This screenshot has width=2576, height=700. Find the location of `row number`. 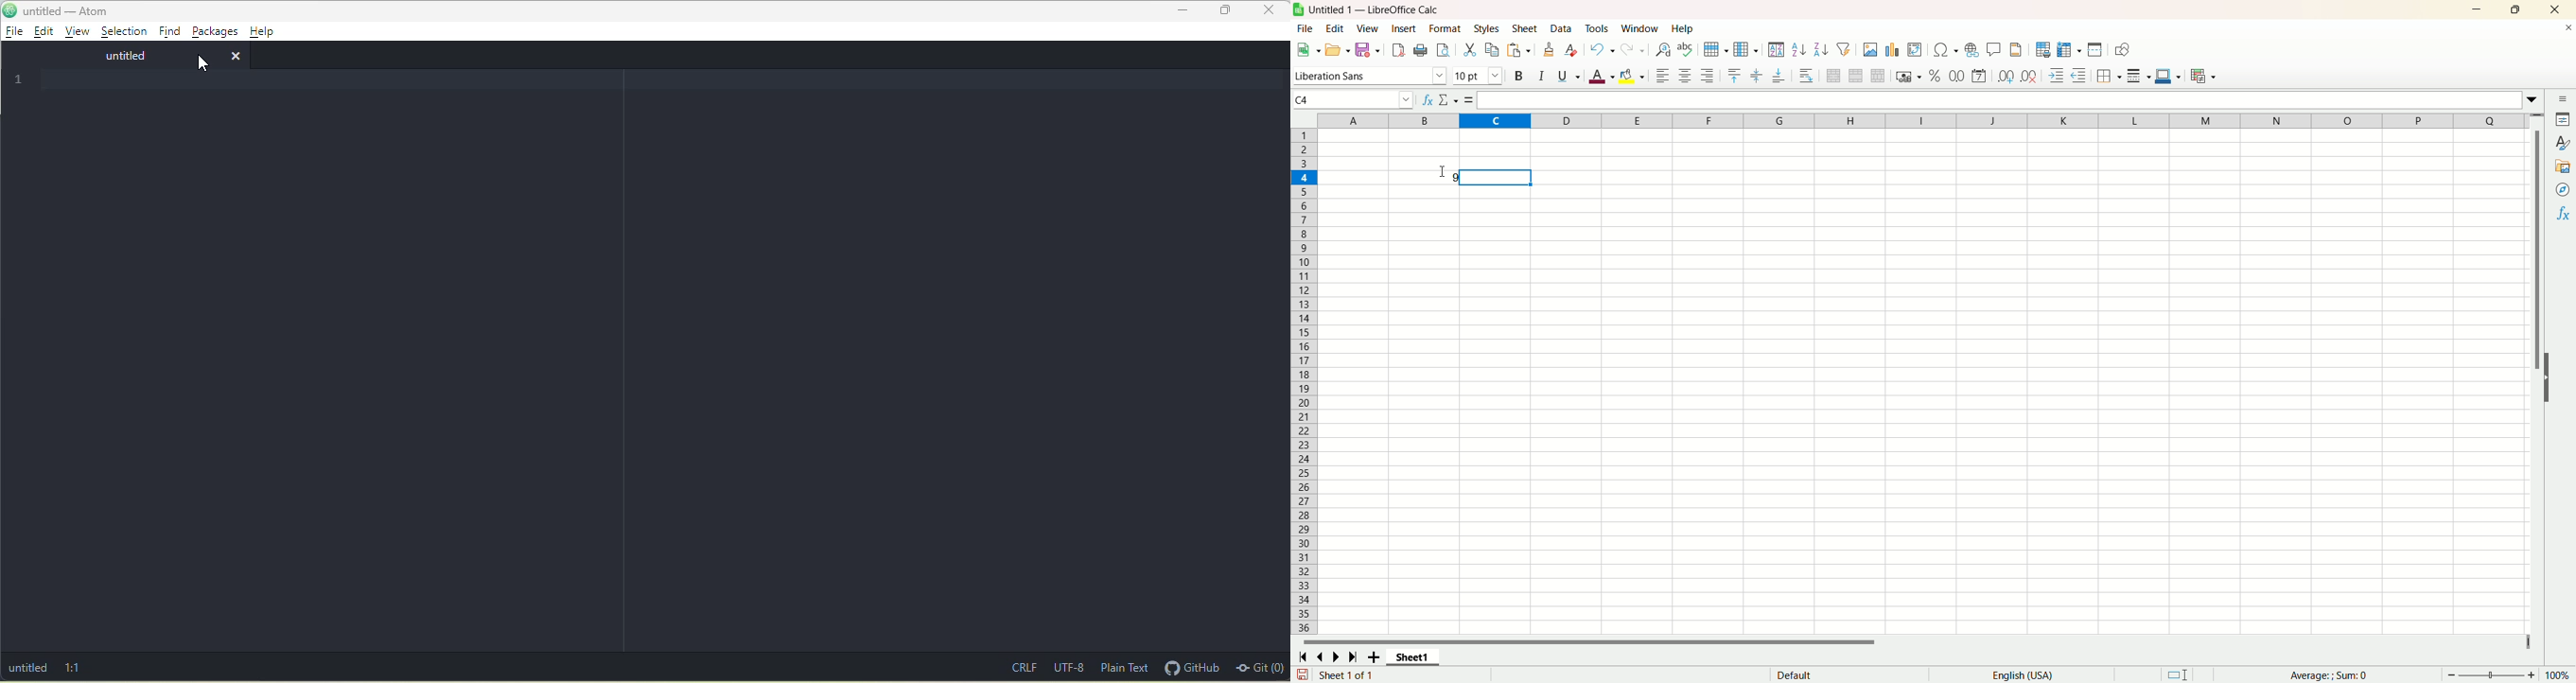

row number is located at coordinates (1305, 382).